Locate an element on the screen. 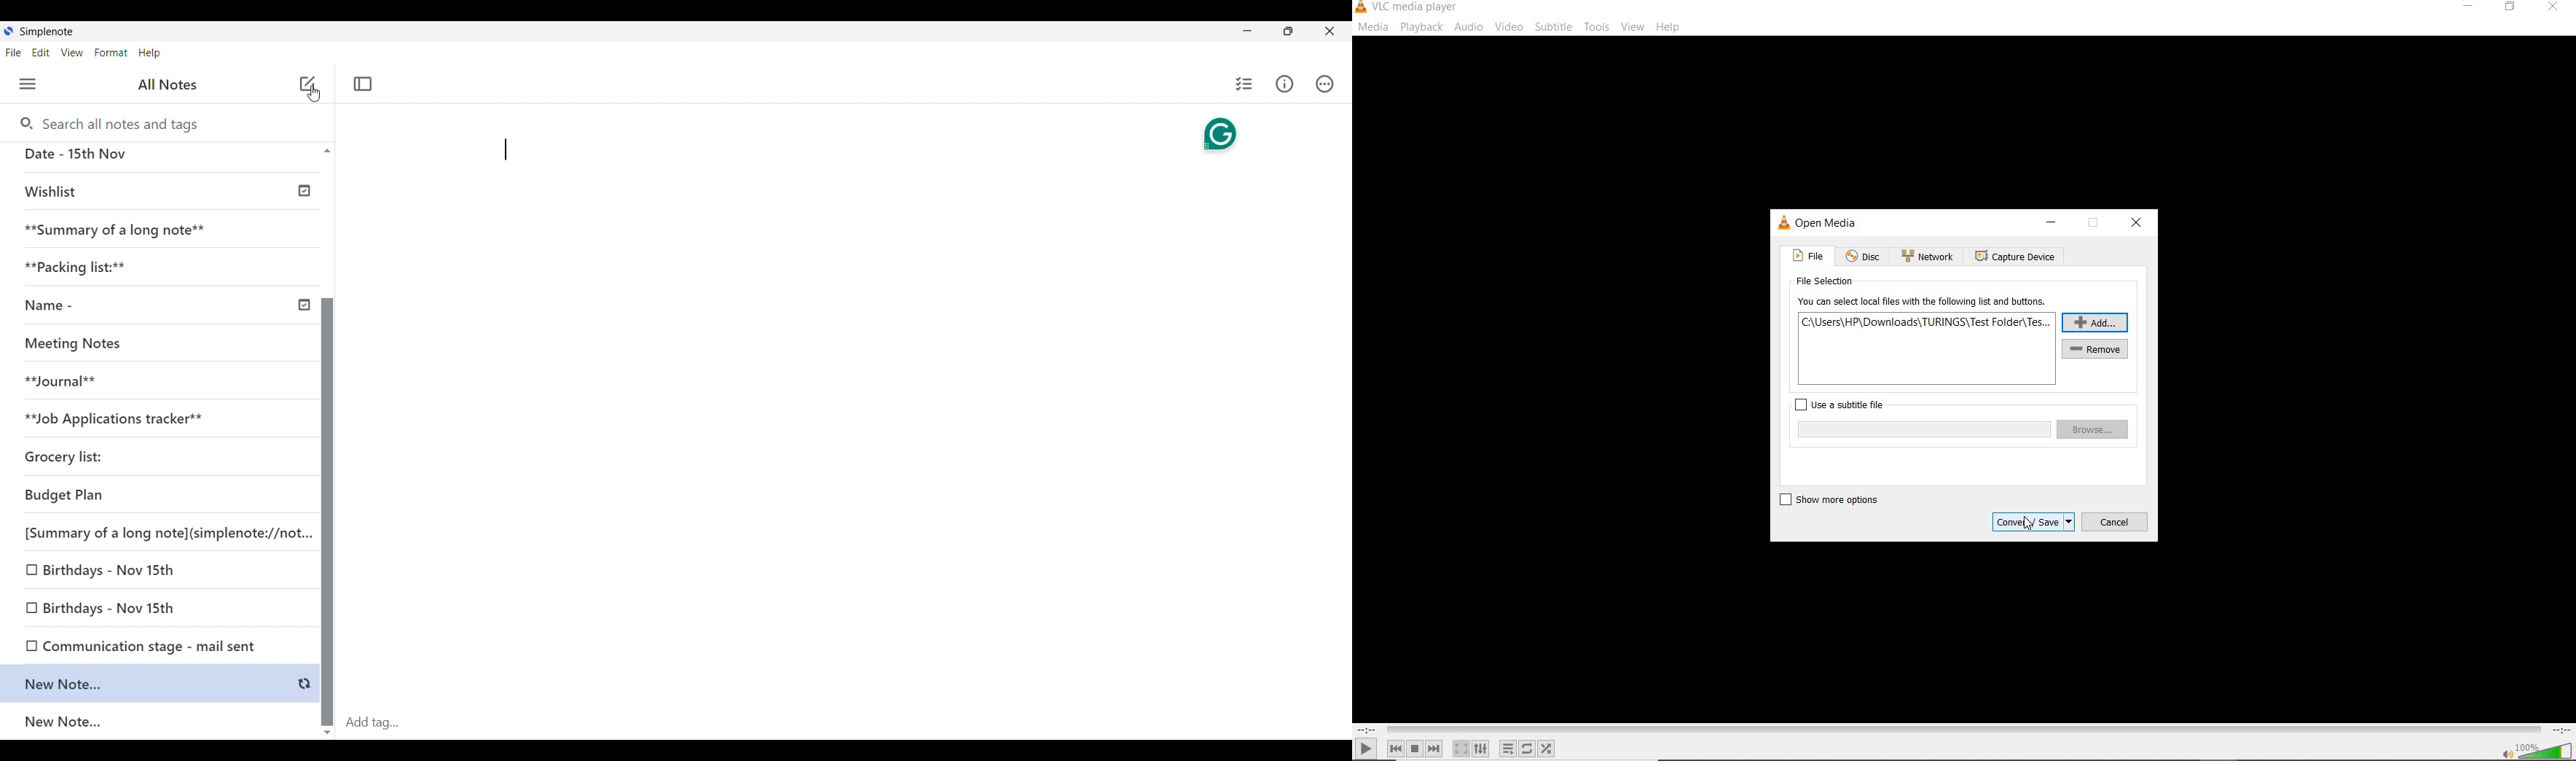 This screenshot has height=784, width=2576. network is located at coordinates (1928, 255).